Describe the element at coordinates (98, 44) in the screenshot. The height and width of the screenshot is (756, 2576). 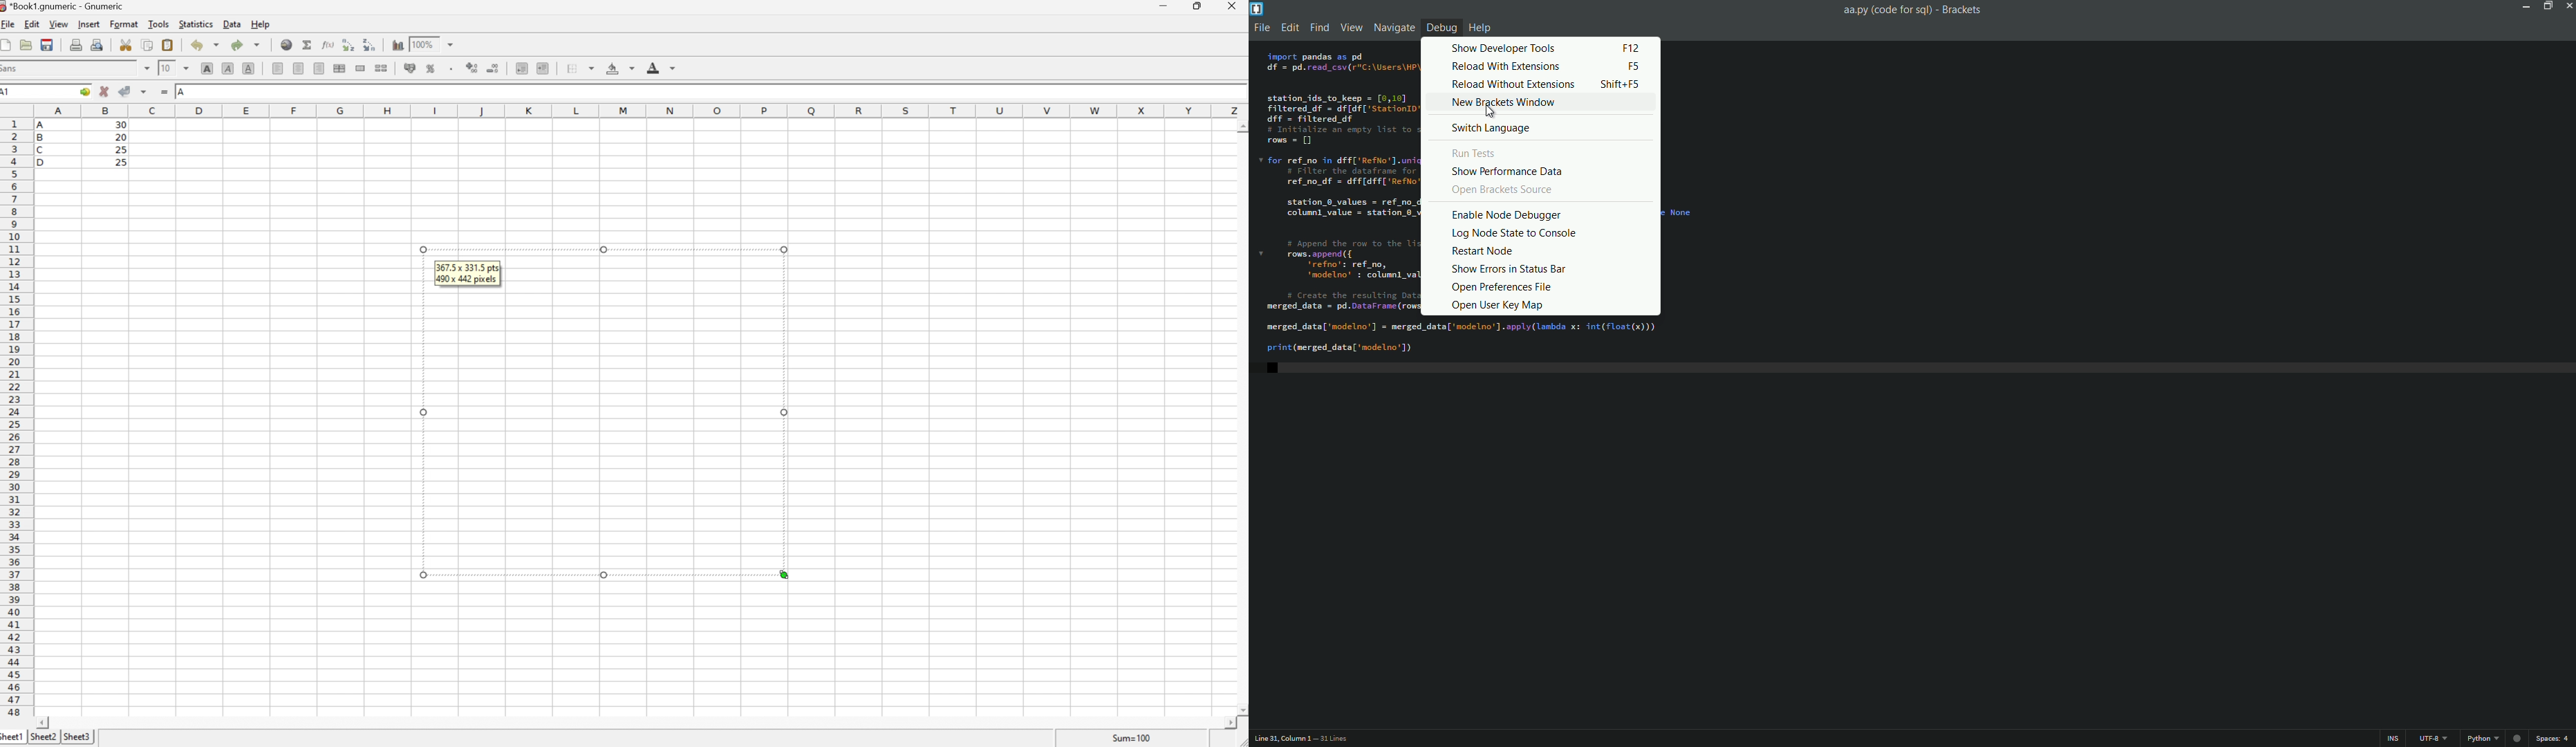
I see `Print preview` at that location.